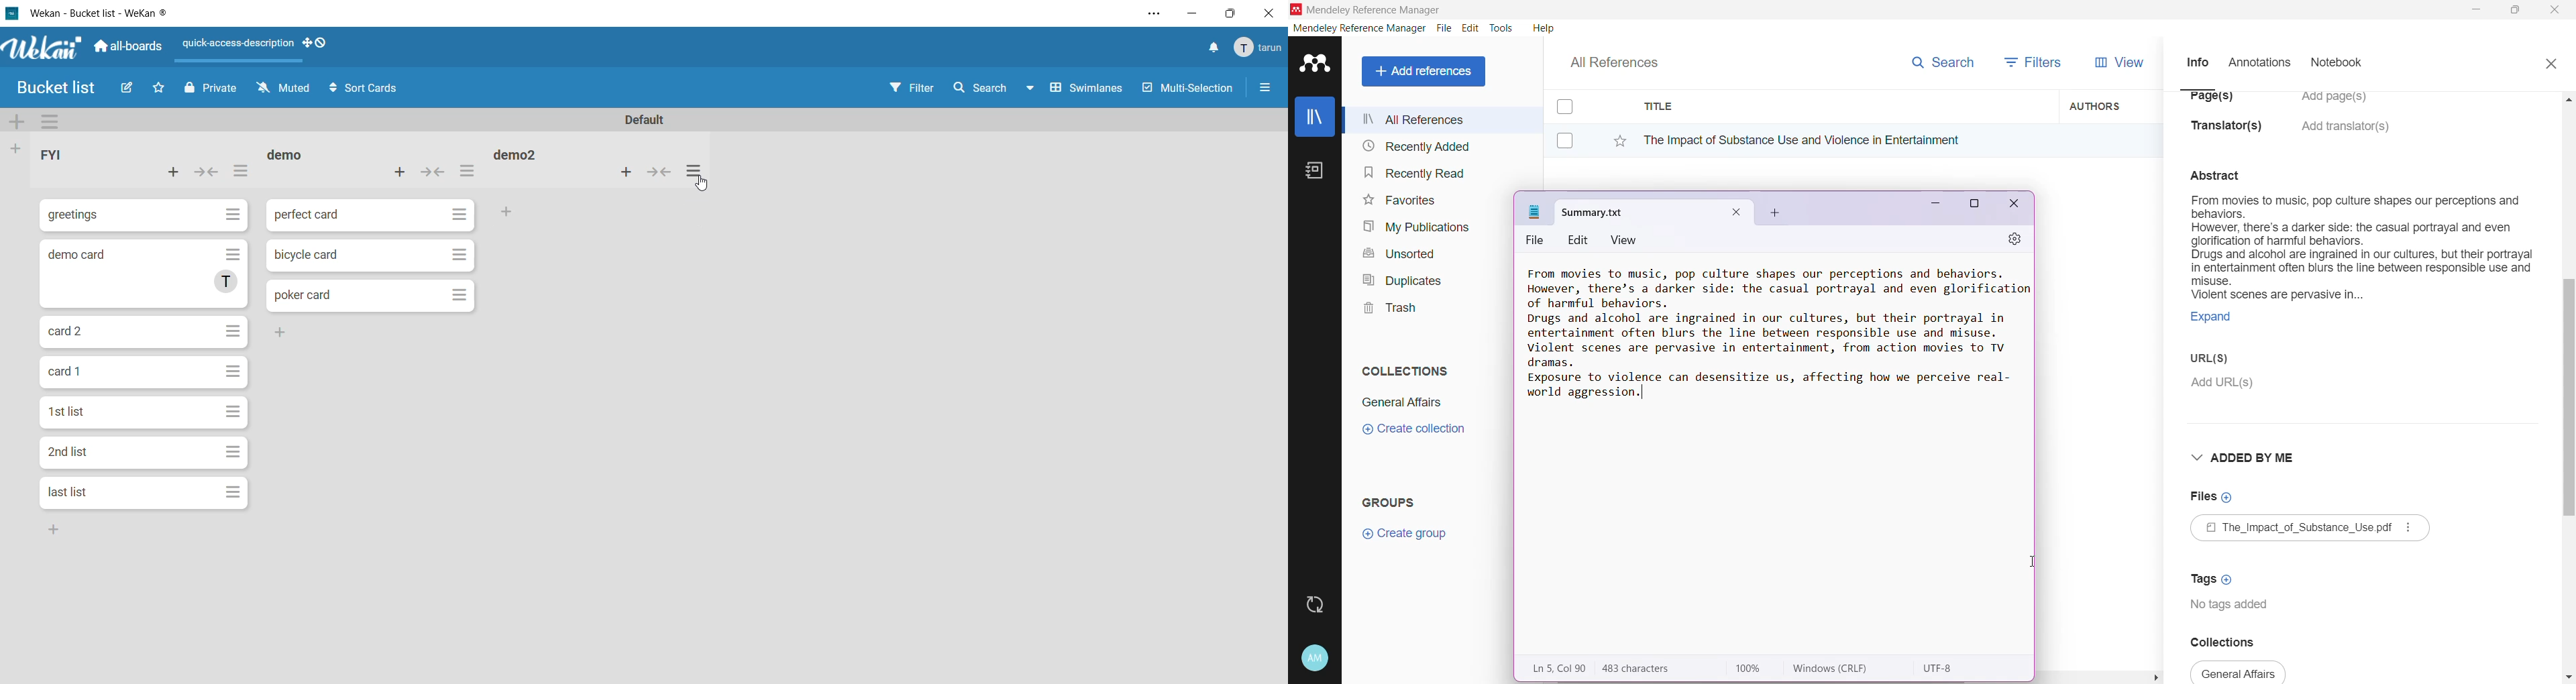 Image resolution: width=2576 pixels, height=700 pixels. I want to click on All References, so click(1623, 59).